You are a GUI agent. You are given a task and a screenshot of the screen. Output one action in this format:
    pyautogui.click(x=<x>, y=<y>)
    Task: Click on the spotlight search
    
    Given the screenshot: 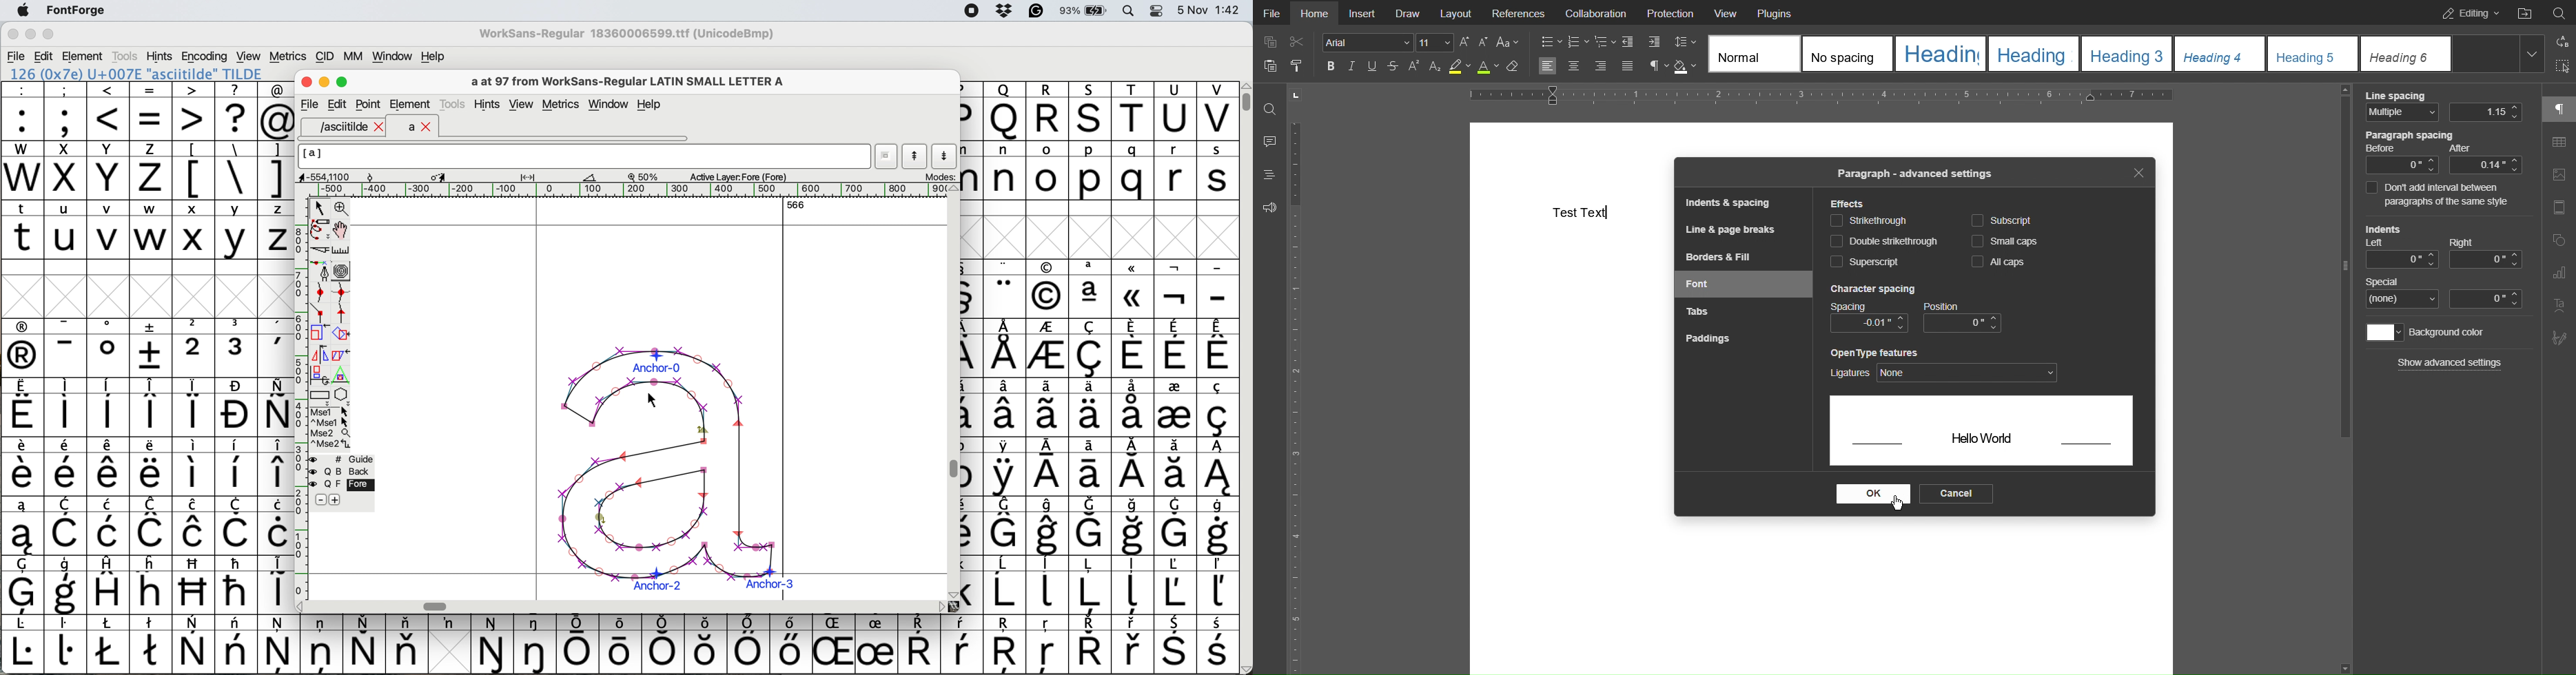 What is the action you would take?
    pyautogui.click(x=1134, y=10)
    